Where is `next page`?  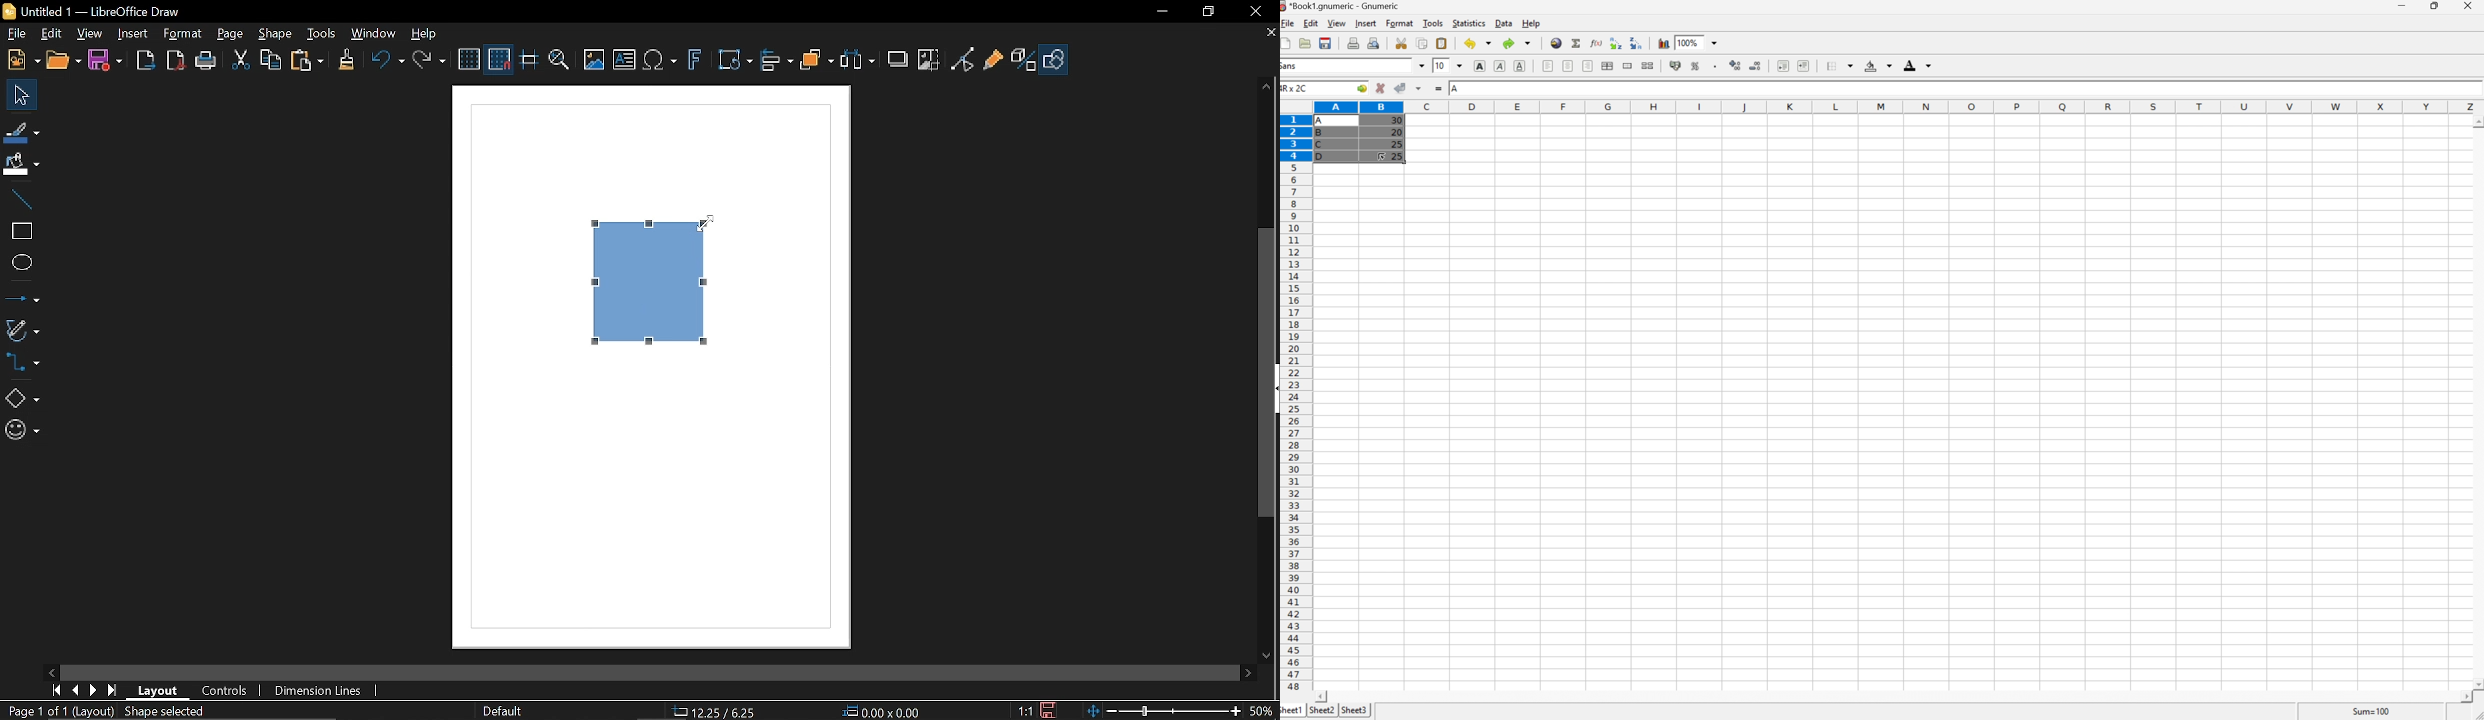
next page is located at coordinates (95, 689).